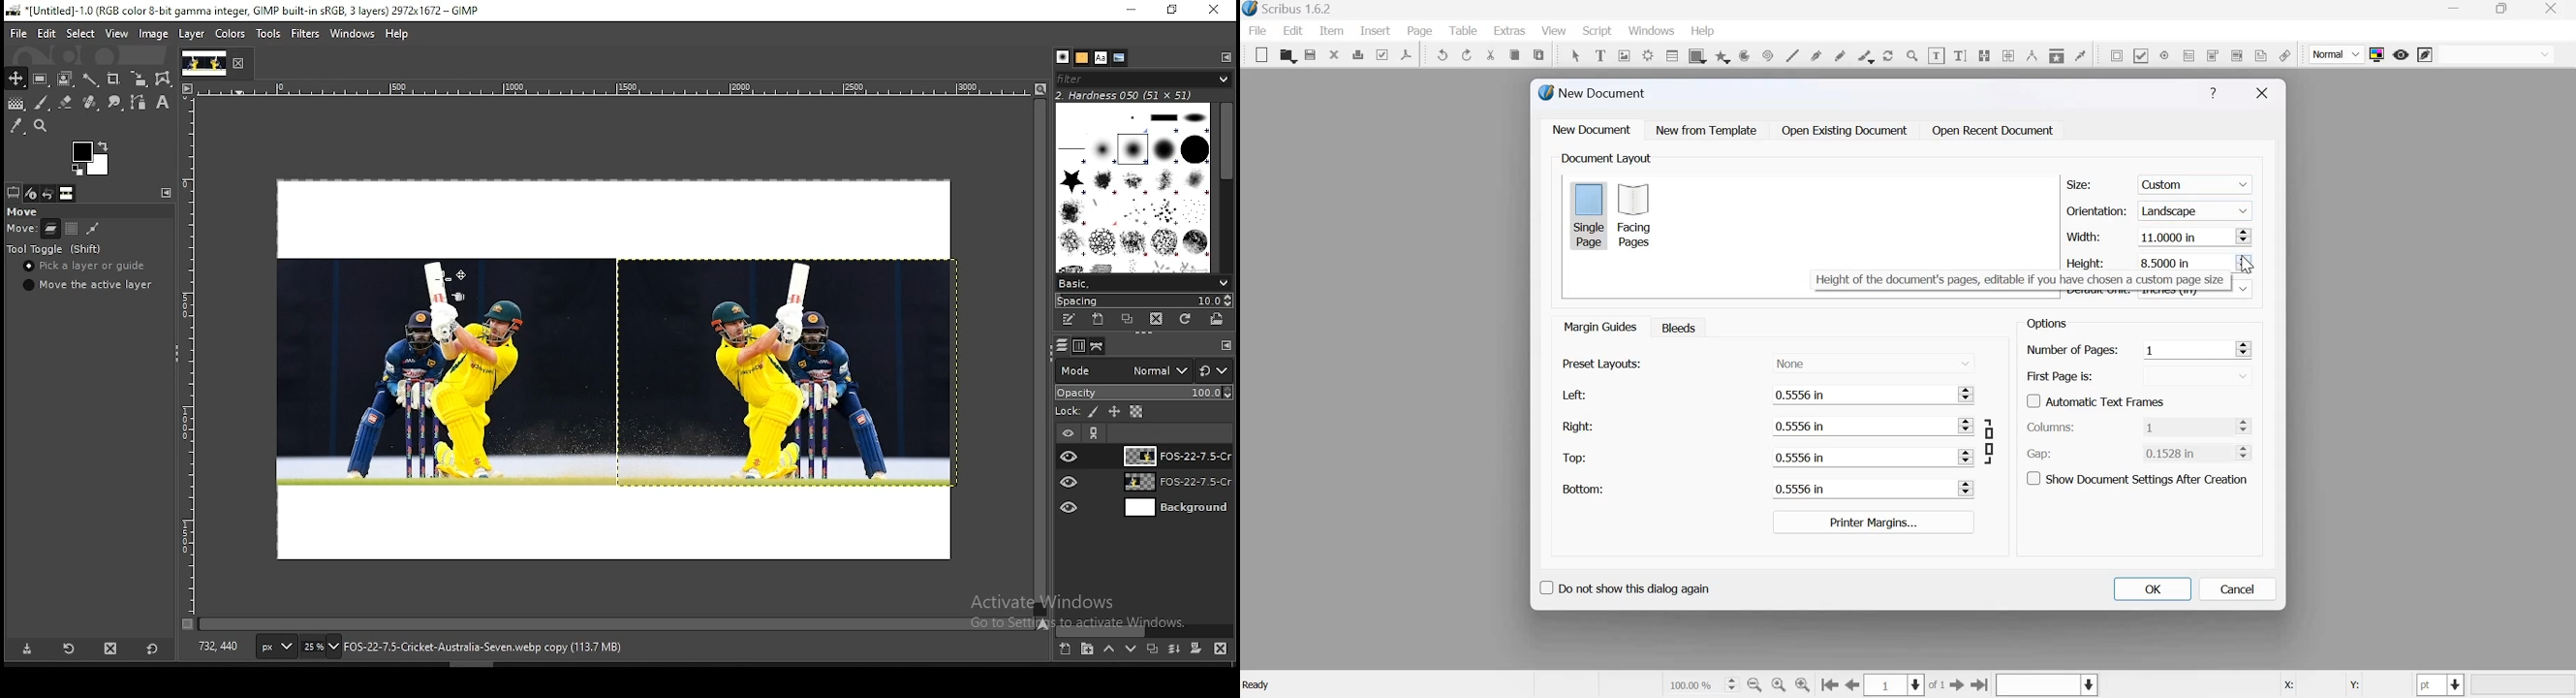  What do you see at coordinates (1468, 55) in the screenshot?
I see `Redo` at bounding box center [1468, 55].